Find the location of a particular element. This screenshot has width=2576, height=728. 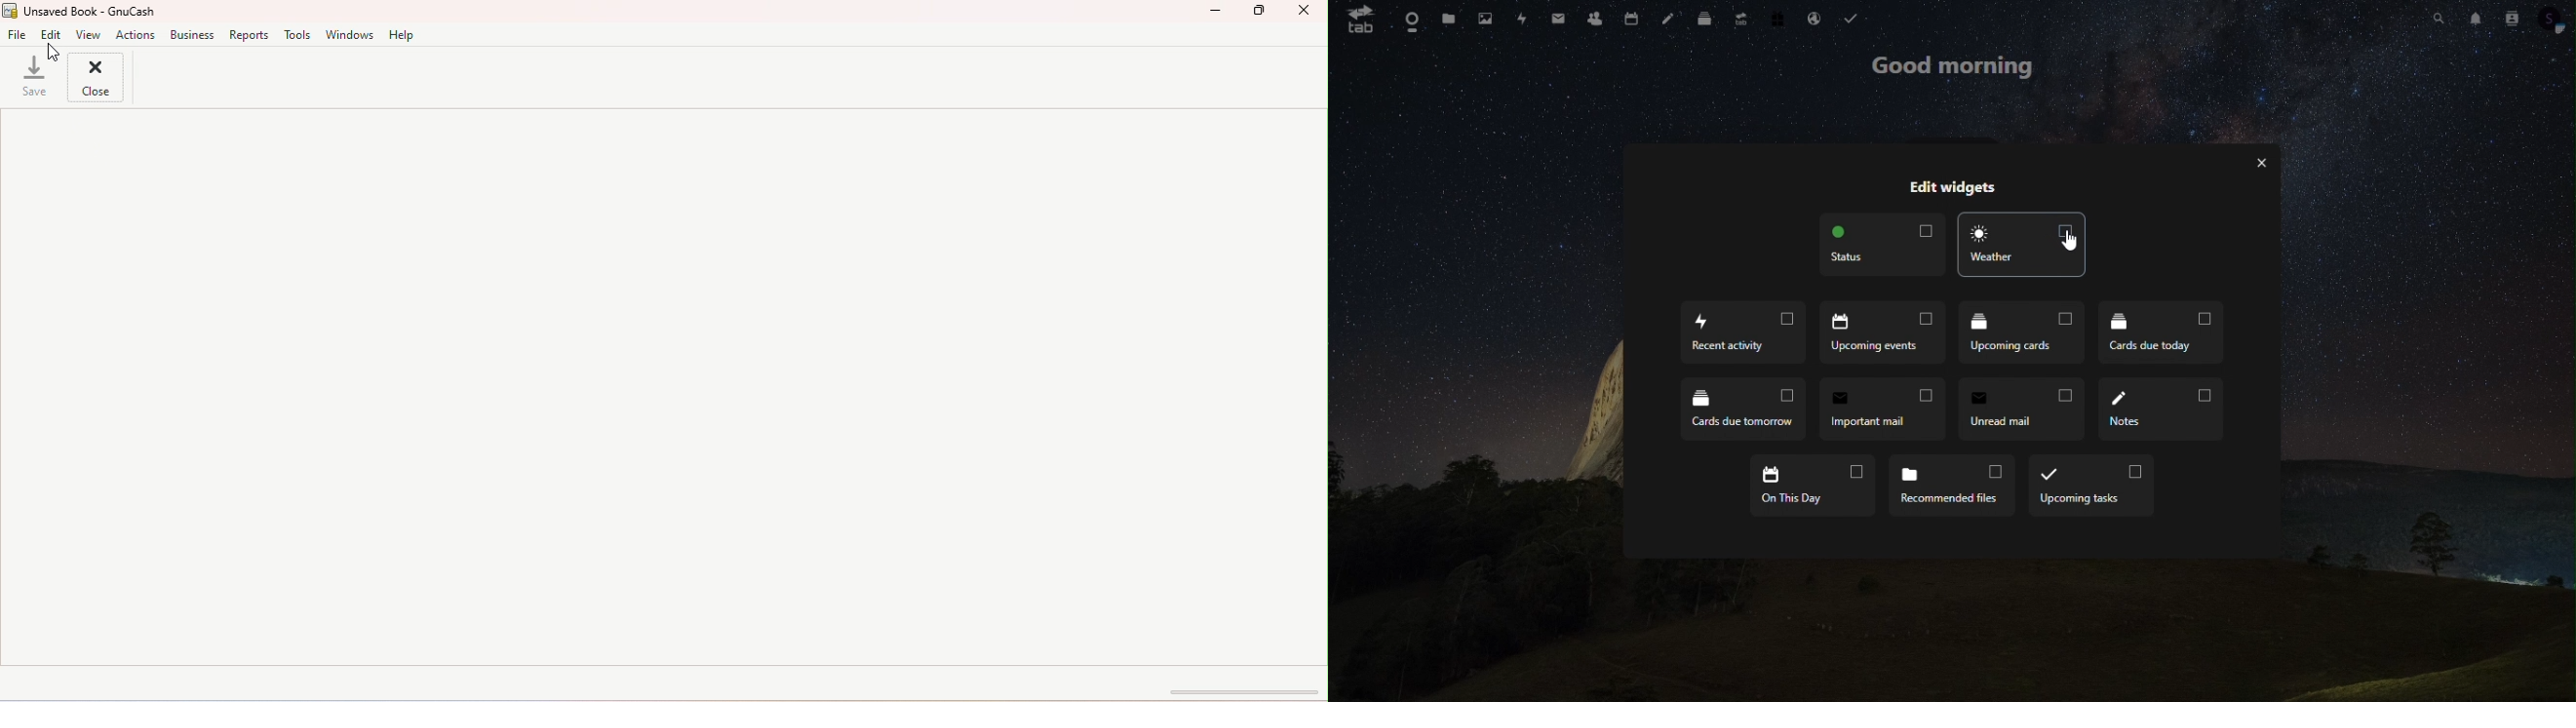

cards due tomarrow is located at coordinates (1744, 411).